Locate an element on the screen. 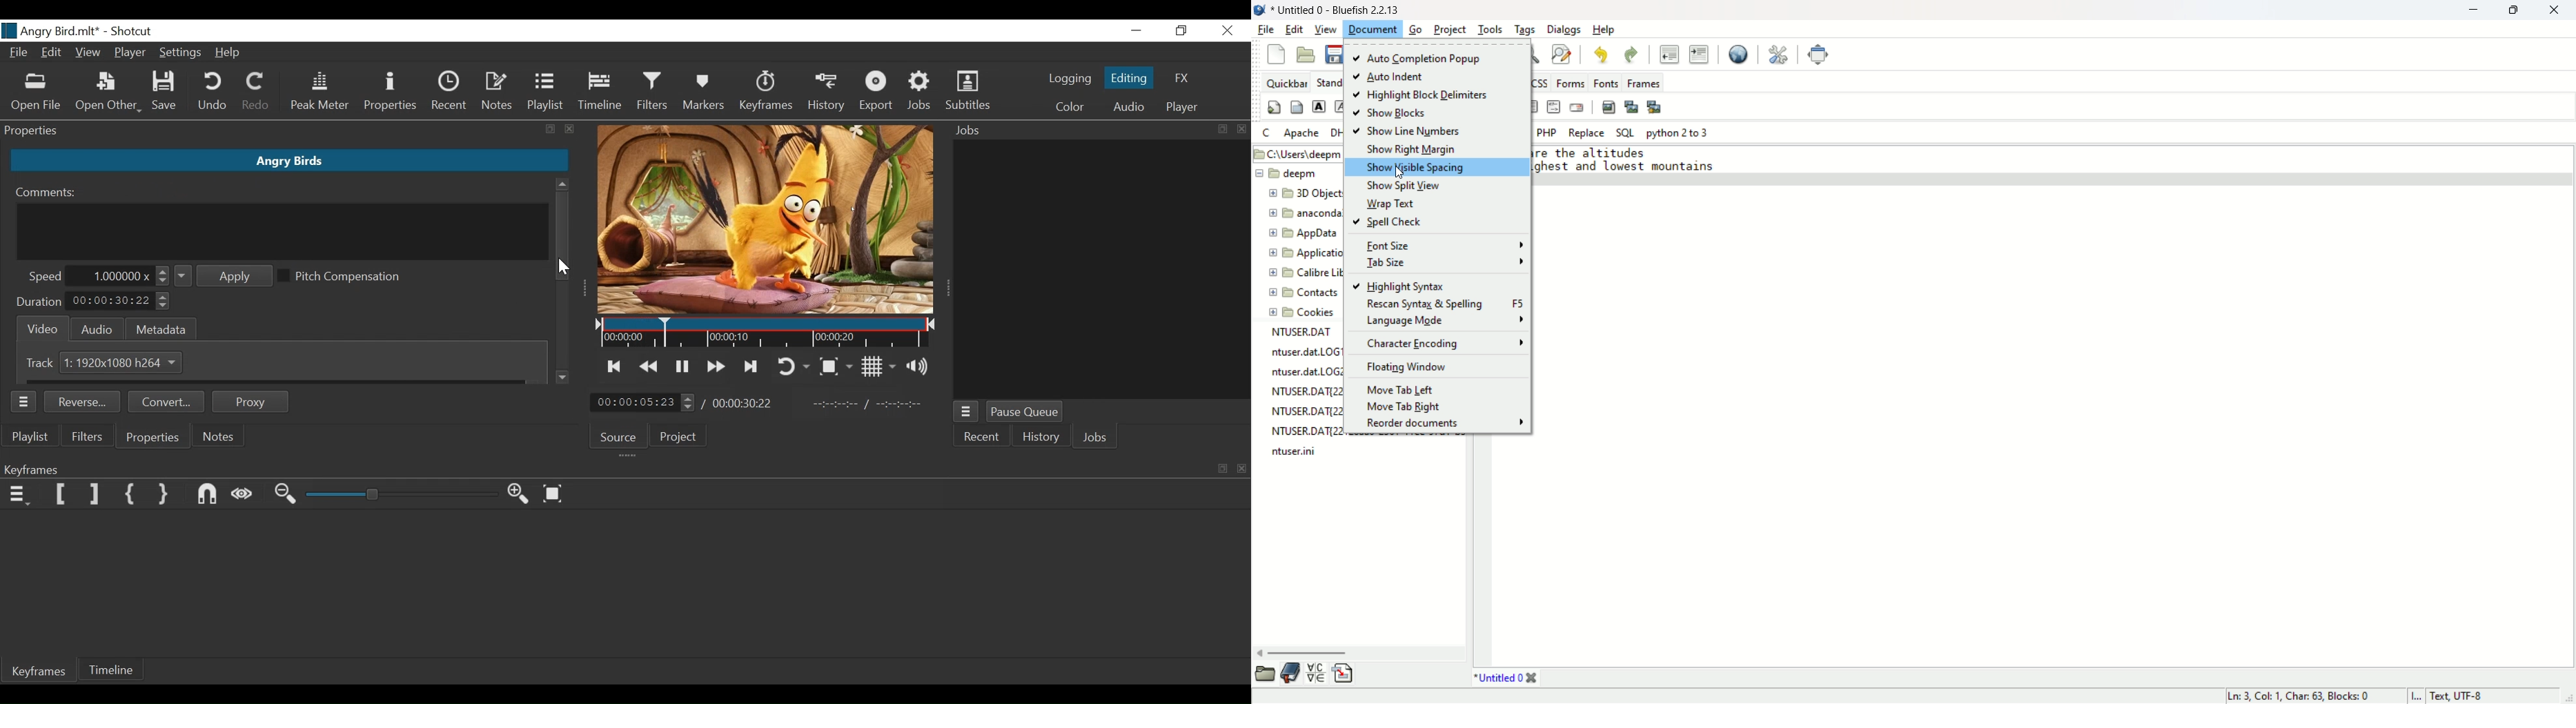 The image size is (2576, 728). Source is located at coordinates (619, 435).